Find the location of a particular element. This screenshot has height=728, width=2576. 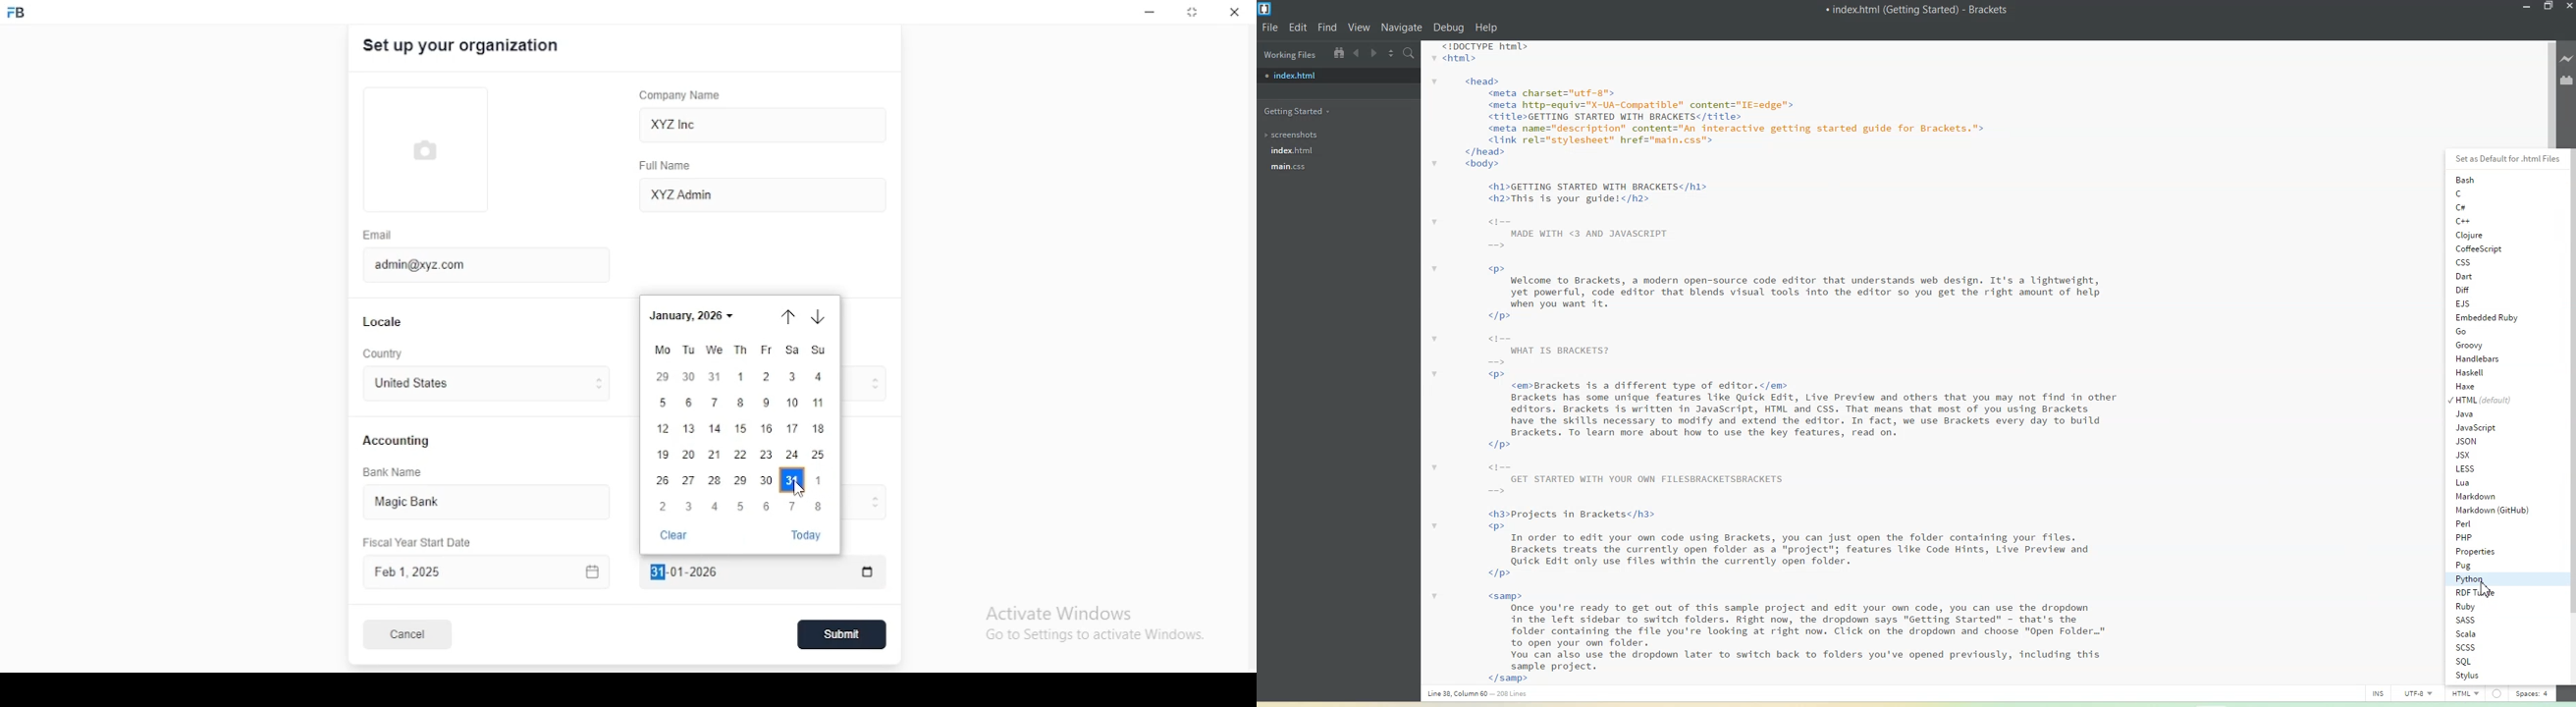

23 is located at coordinates (766, 456).